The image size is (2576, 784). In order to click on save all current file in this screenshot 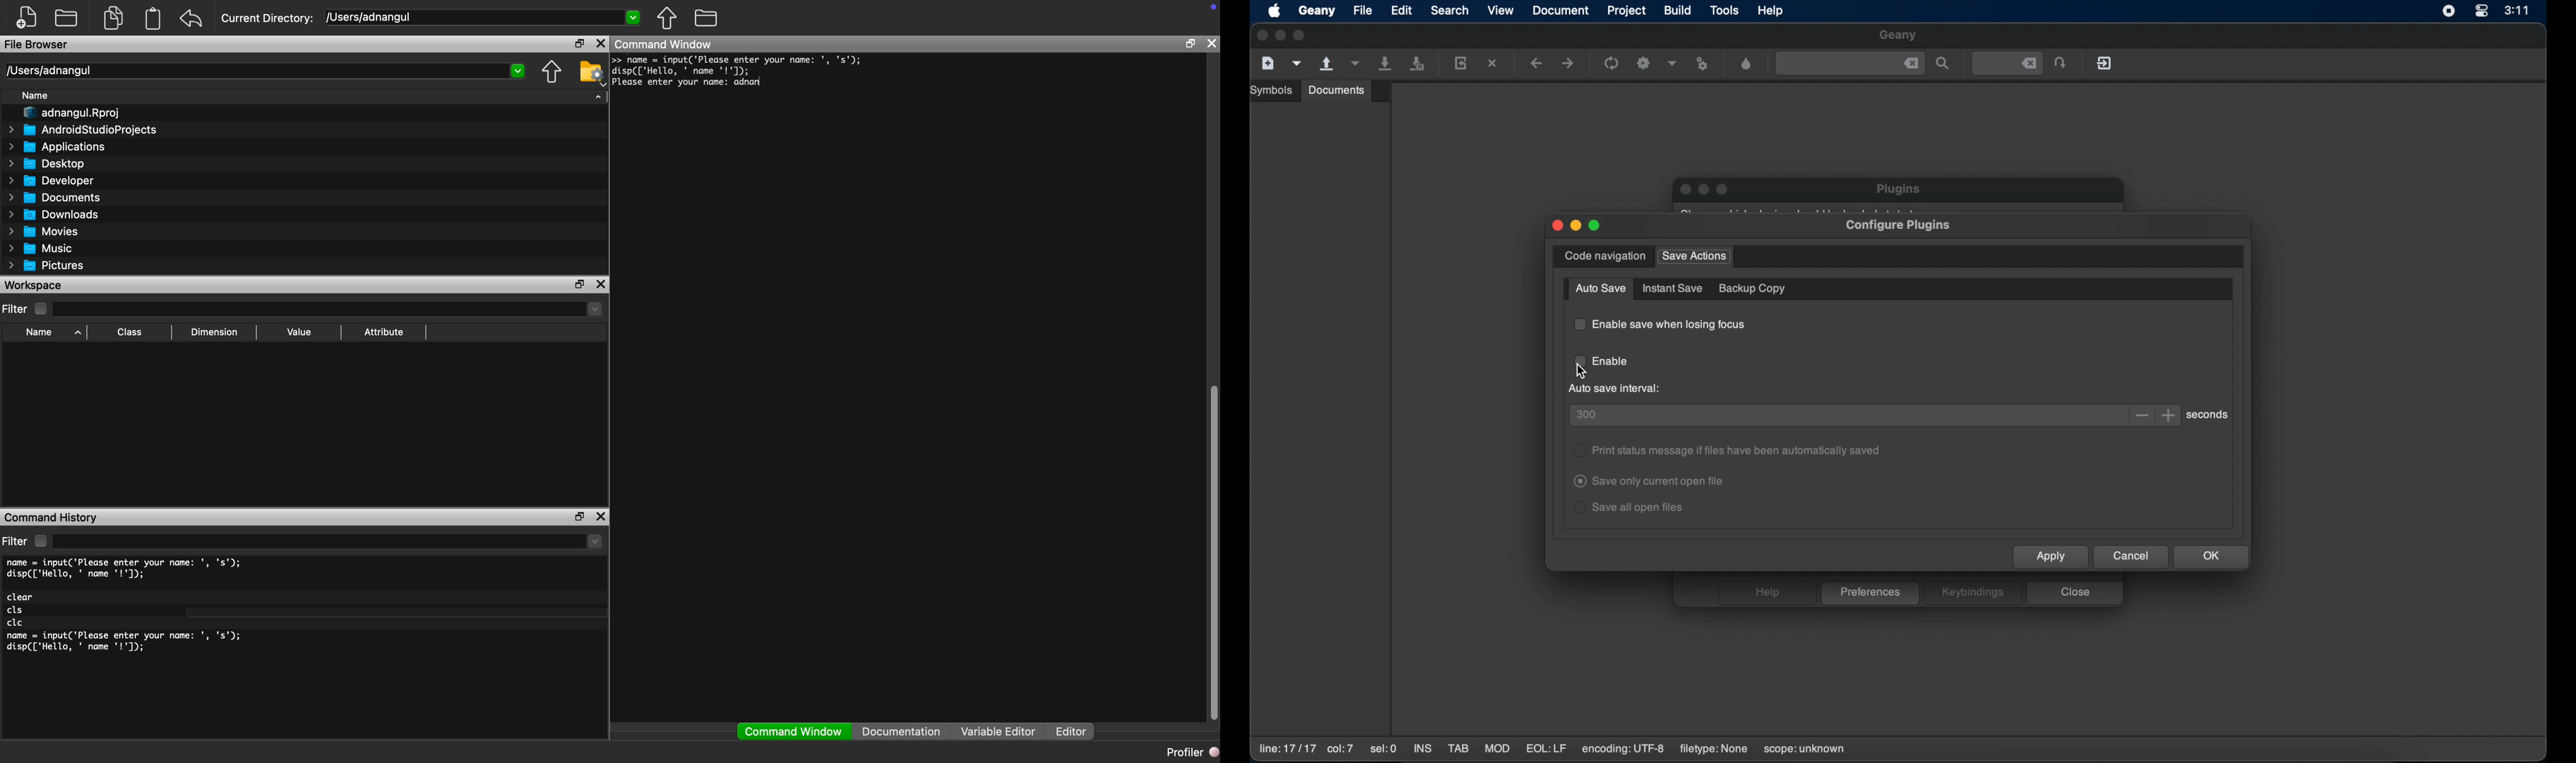, I will do `click(1386, 64)`.